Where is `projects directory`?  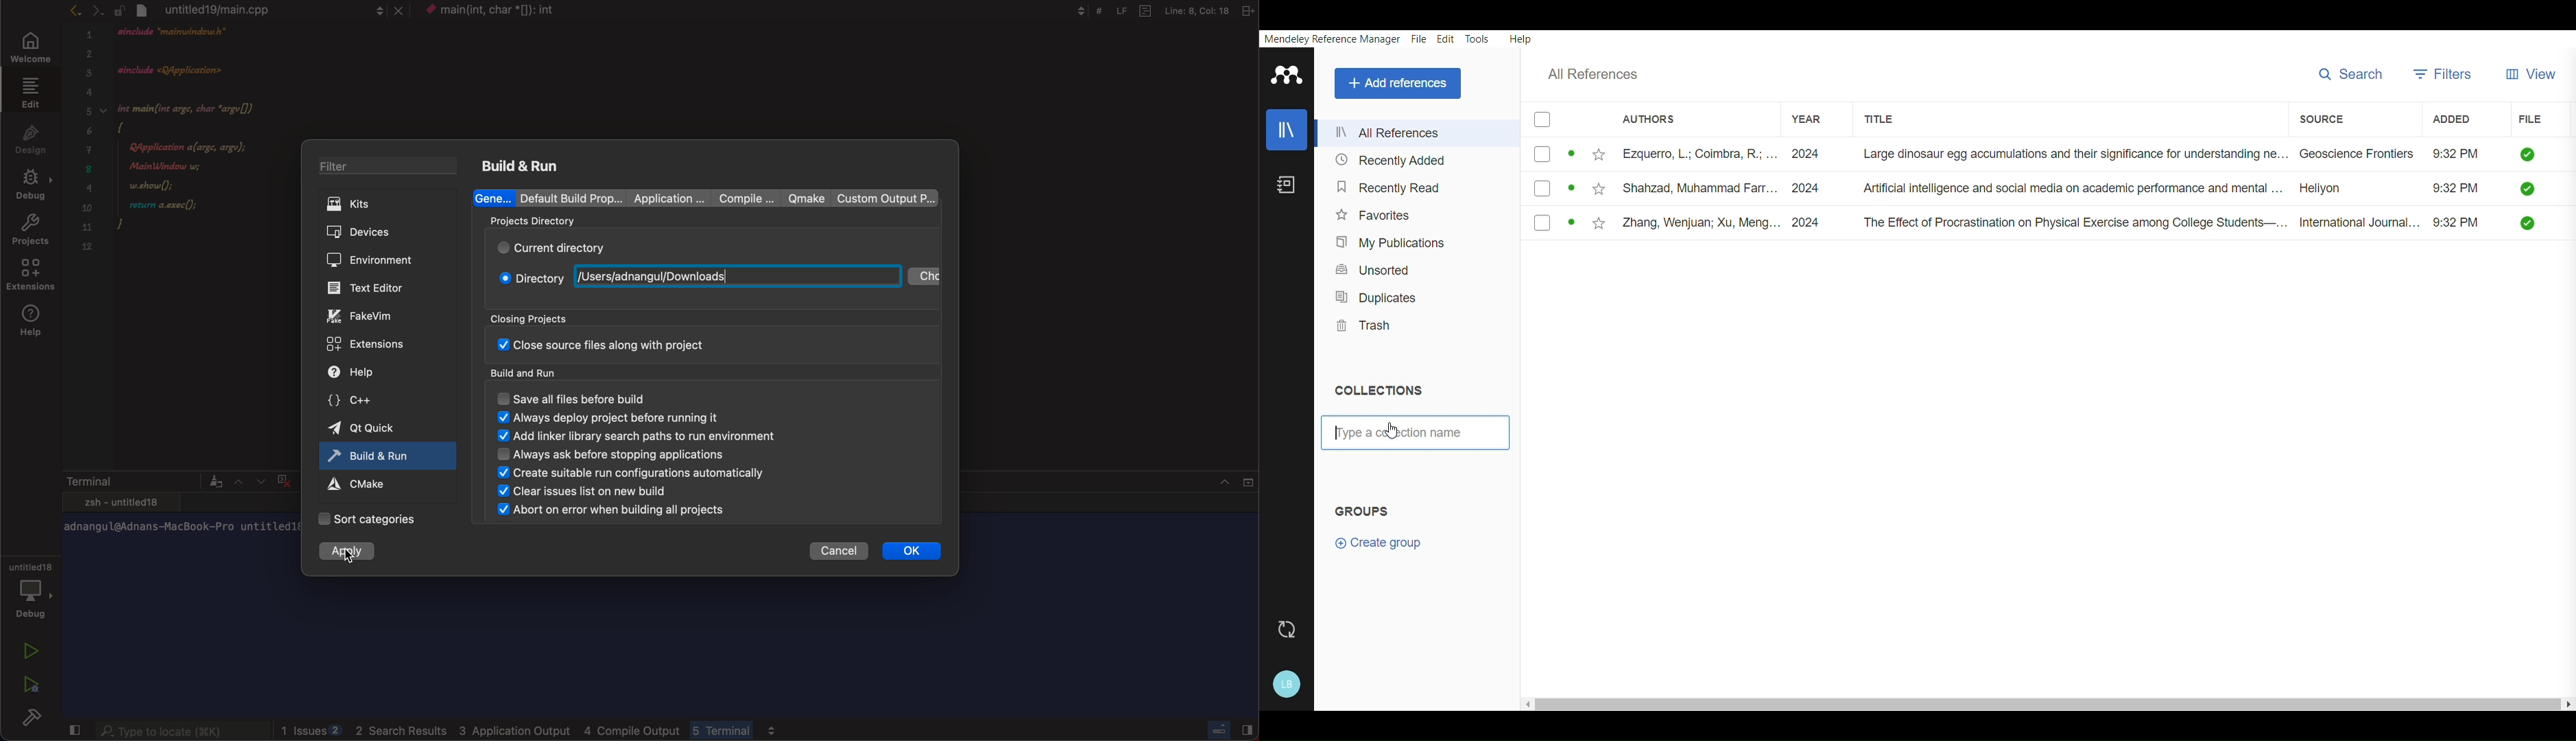
projects directory is located at coordinates (532, 222).